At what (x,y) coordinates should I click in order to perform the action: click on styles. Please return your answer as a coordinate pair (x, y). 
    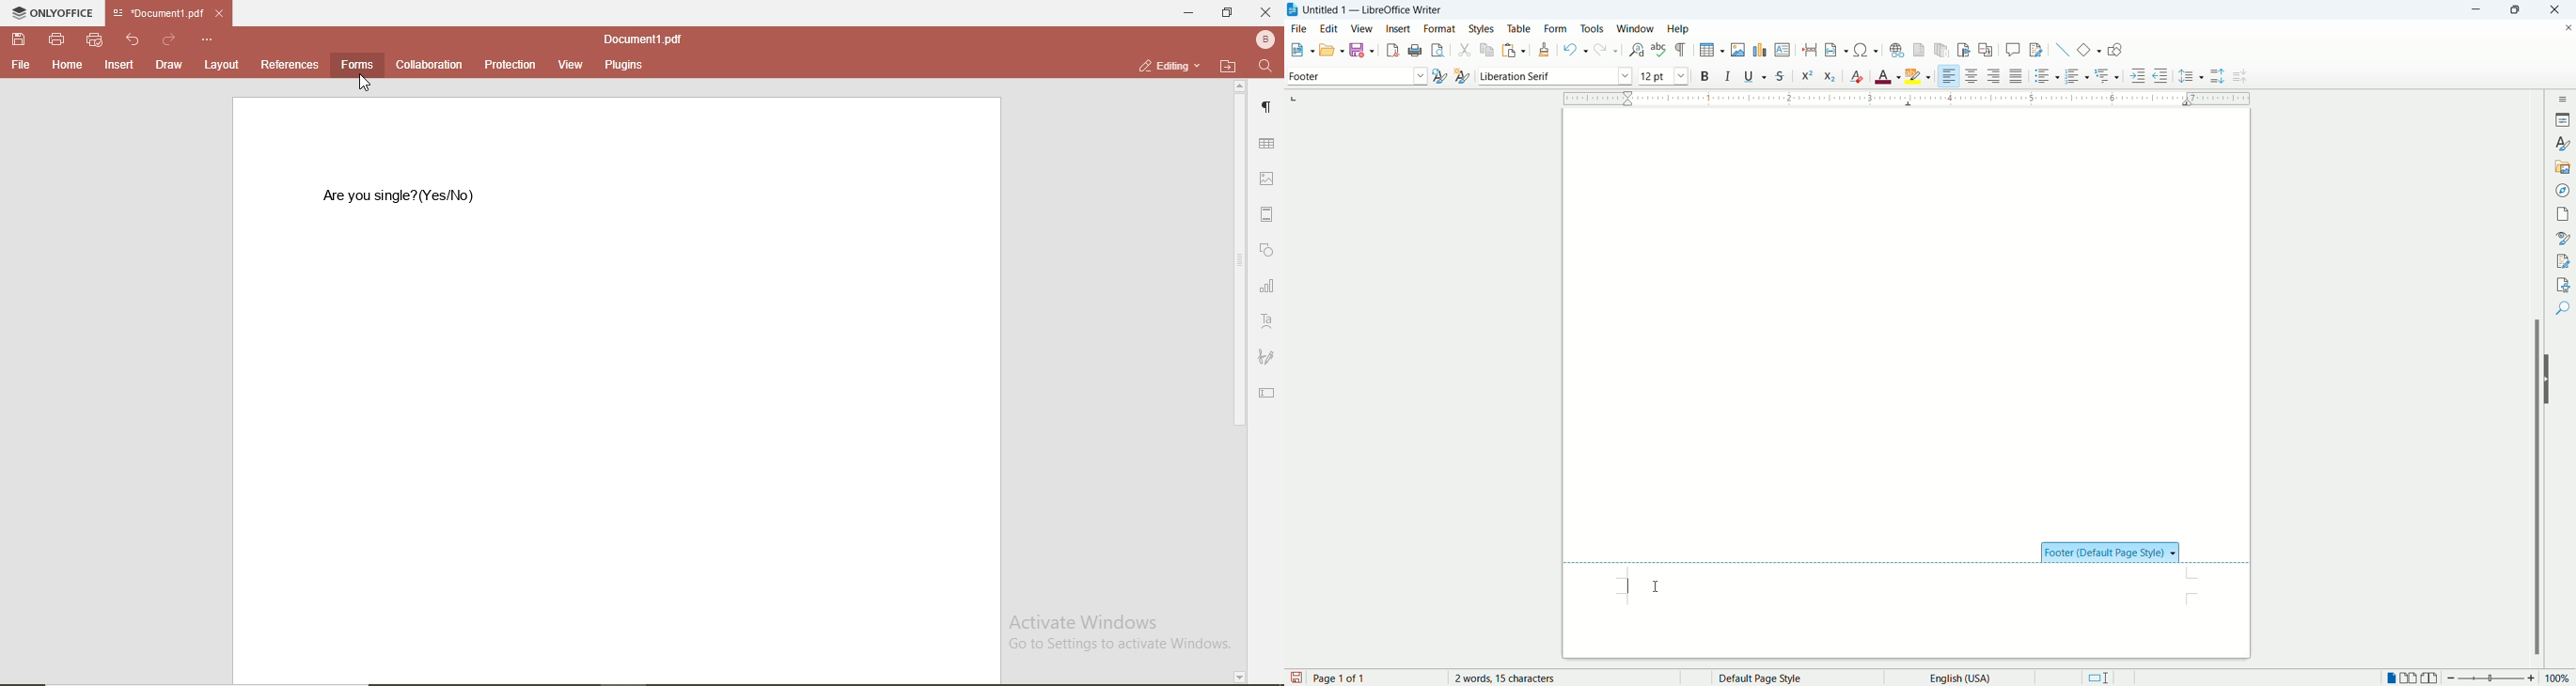
    Looking at the image, I should click on (1483, 28).